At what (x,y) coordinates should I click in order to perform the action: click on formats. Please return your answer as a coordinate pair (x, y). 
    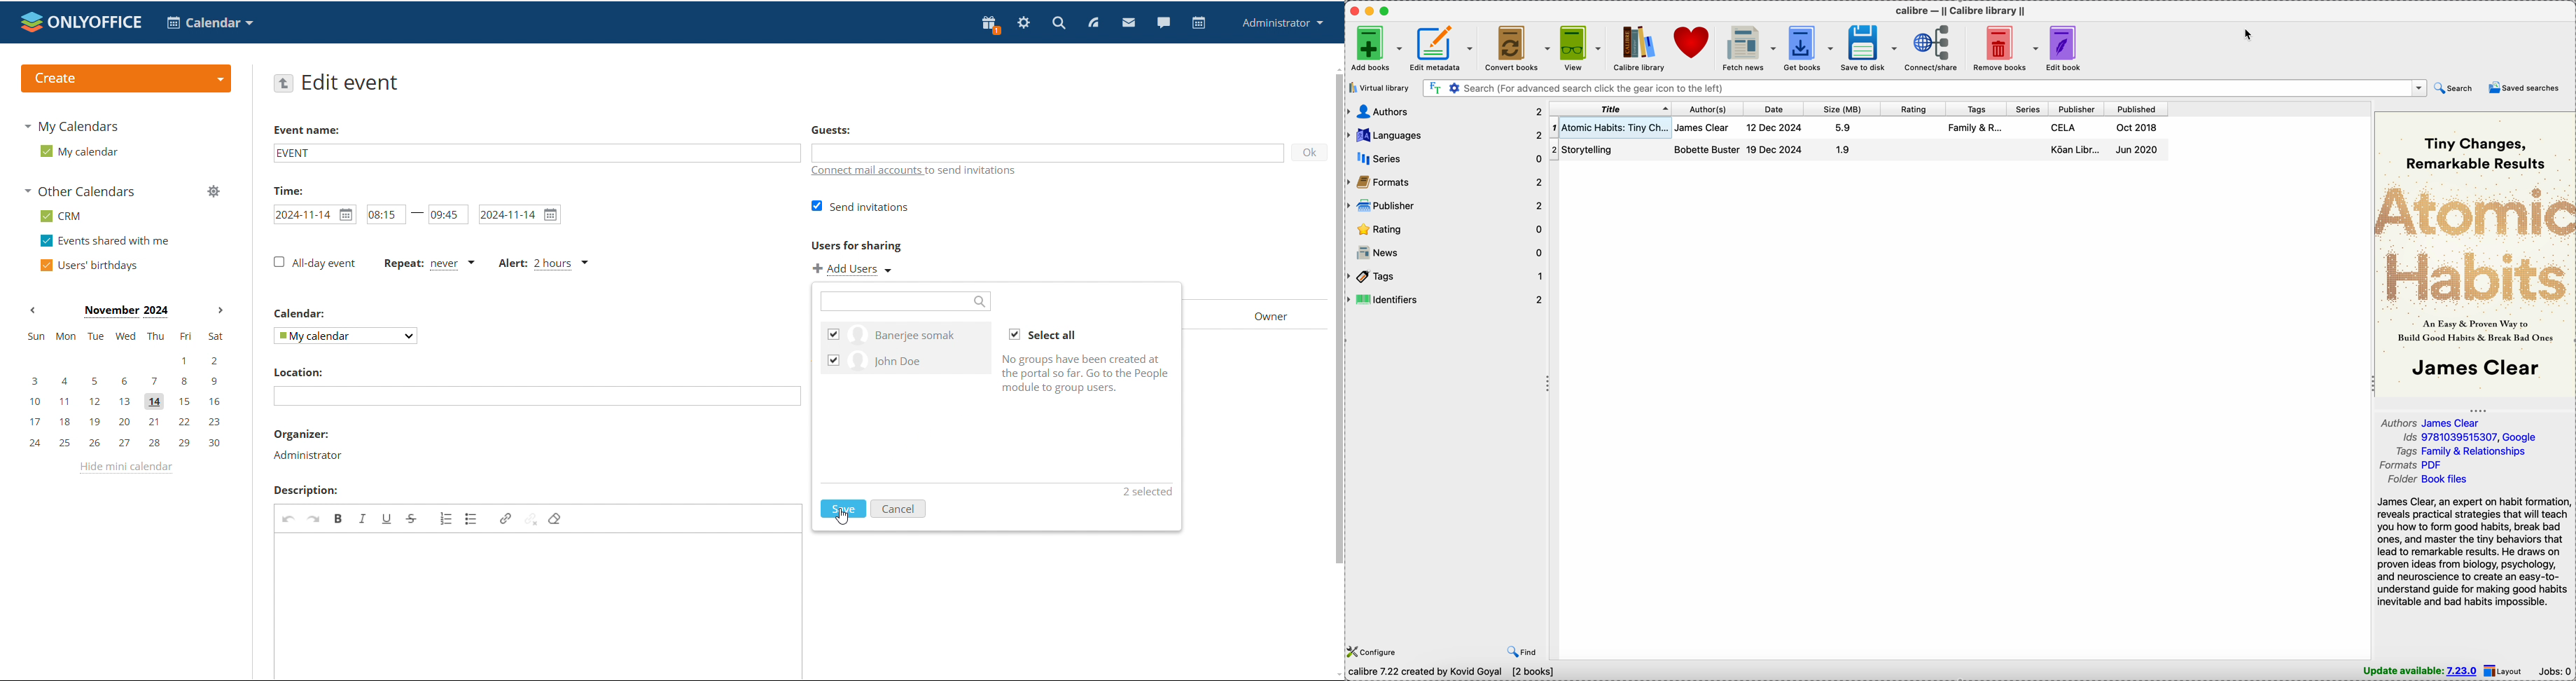
    Looking at the image, I should click on (1445, 183).